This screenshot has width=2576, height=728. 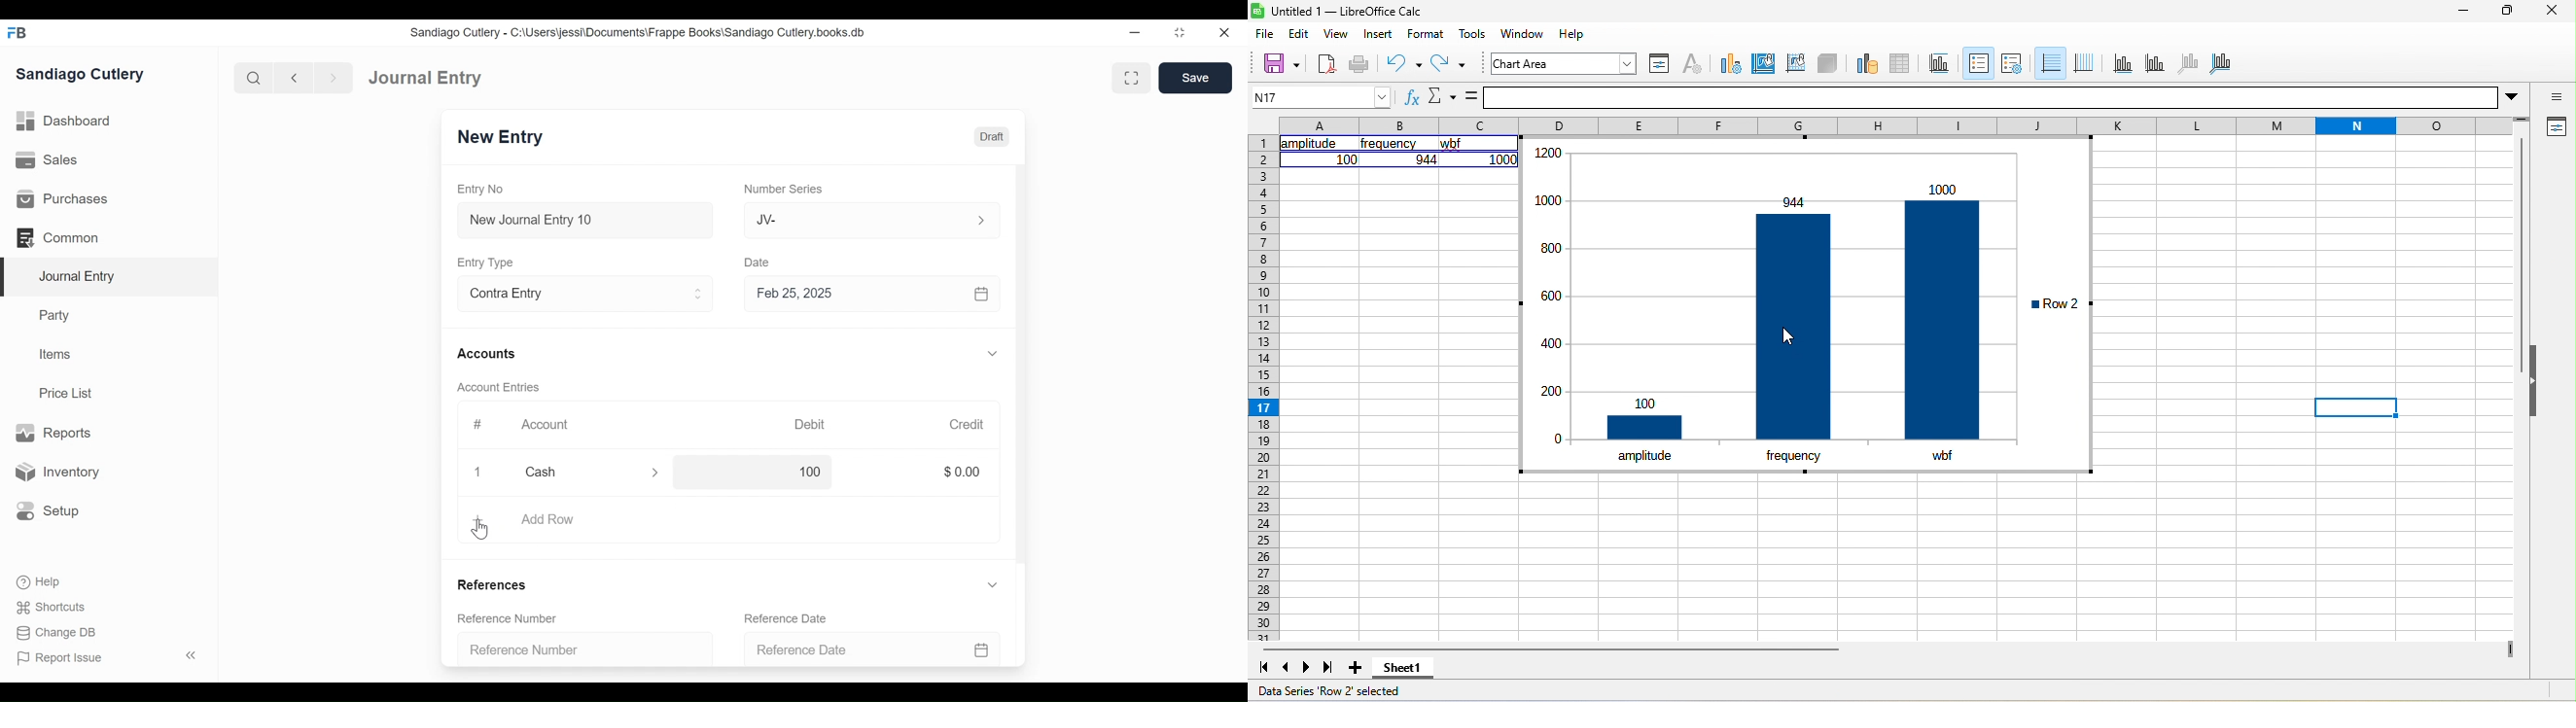 I want to click on Draft, so click(x=993, y=137).